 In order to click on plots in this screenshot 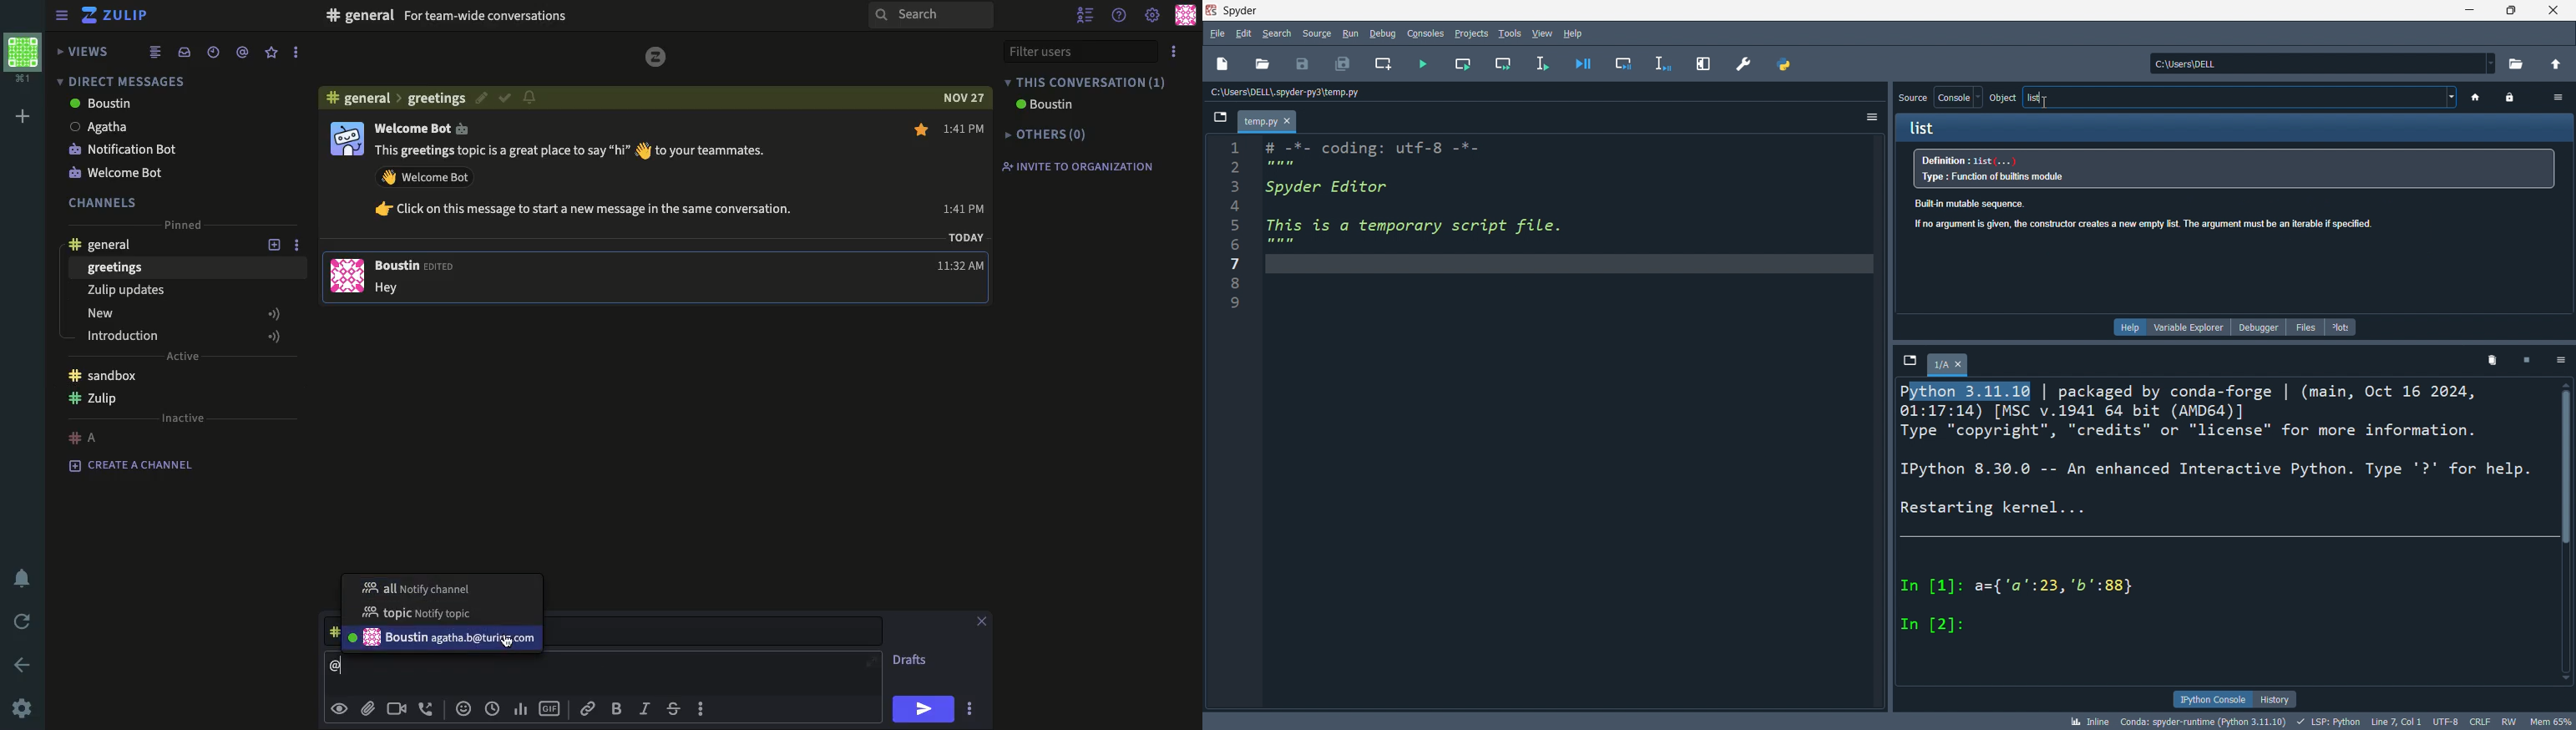, I will do `click(2339, 326)`.